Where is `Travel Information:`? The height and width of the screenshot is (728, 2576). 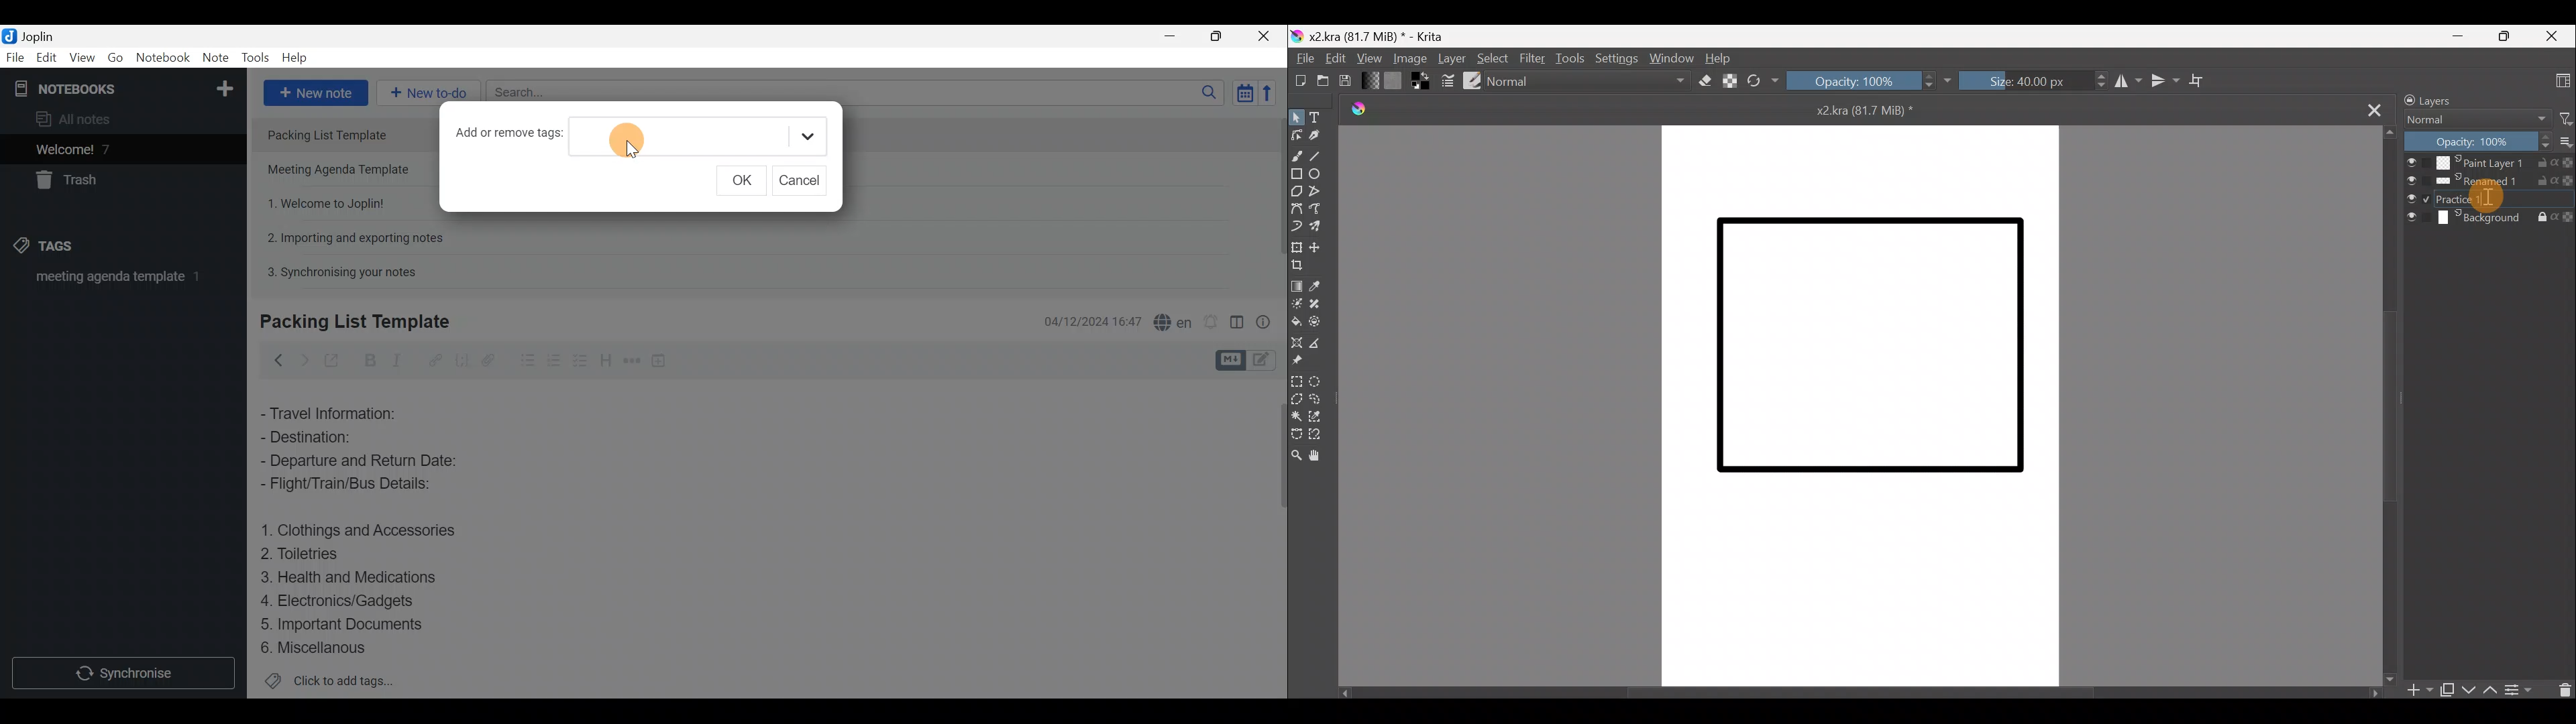
Travel Information: is located at coordinates (339, 412).